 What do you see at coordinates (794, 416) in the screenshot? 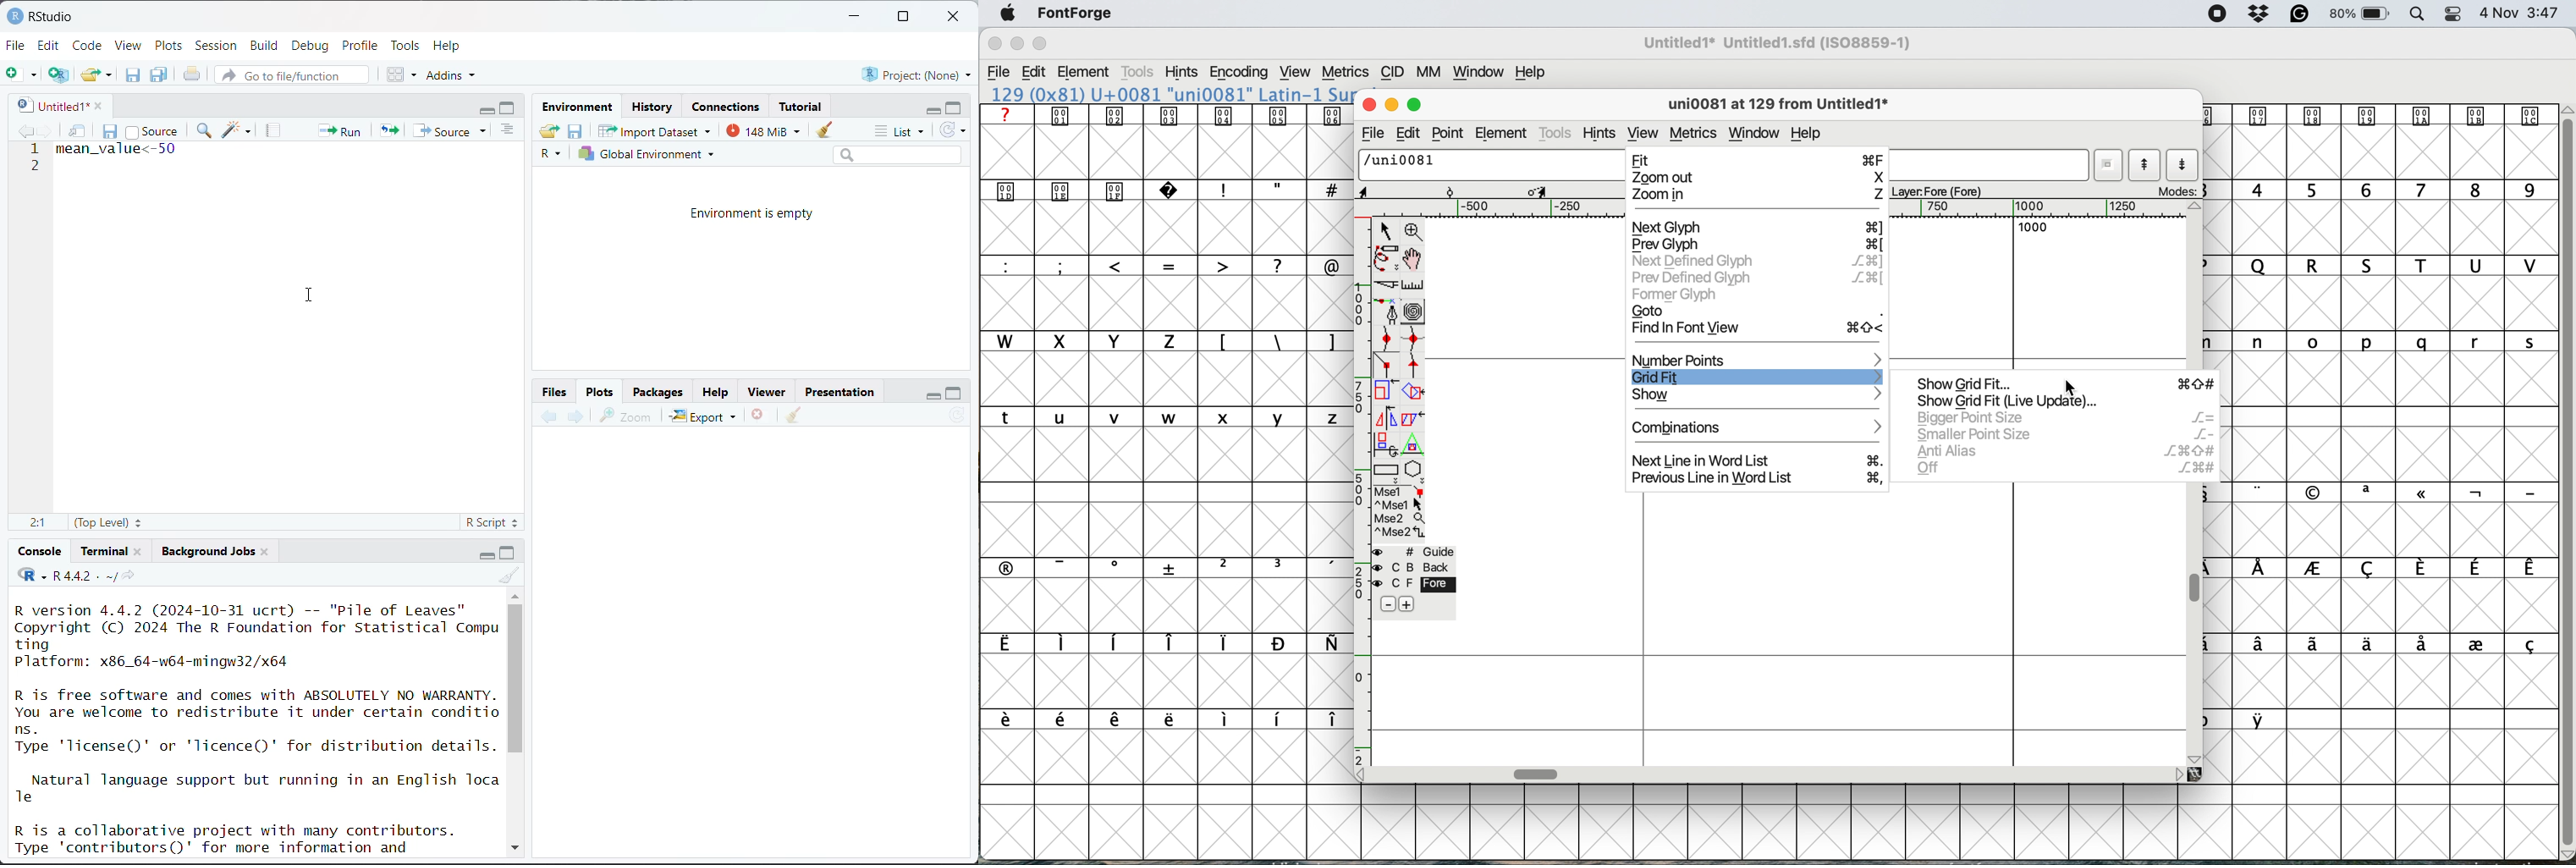
I see `clear all plots` at bounding box center [794, 416].